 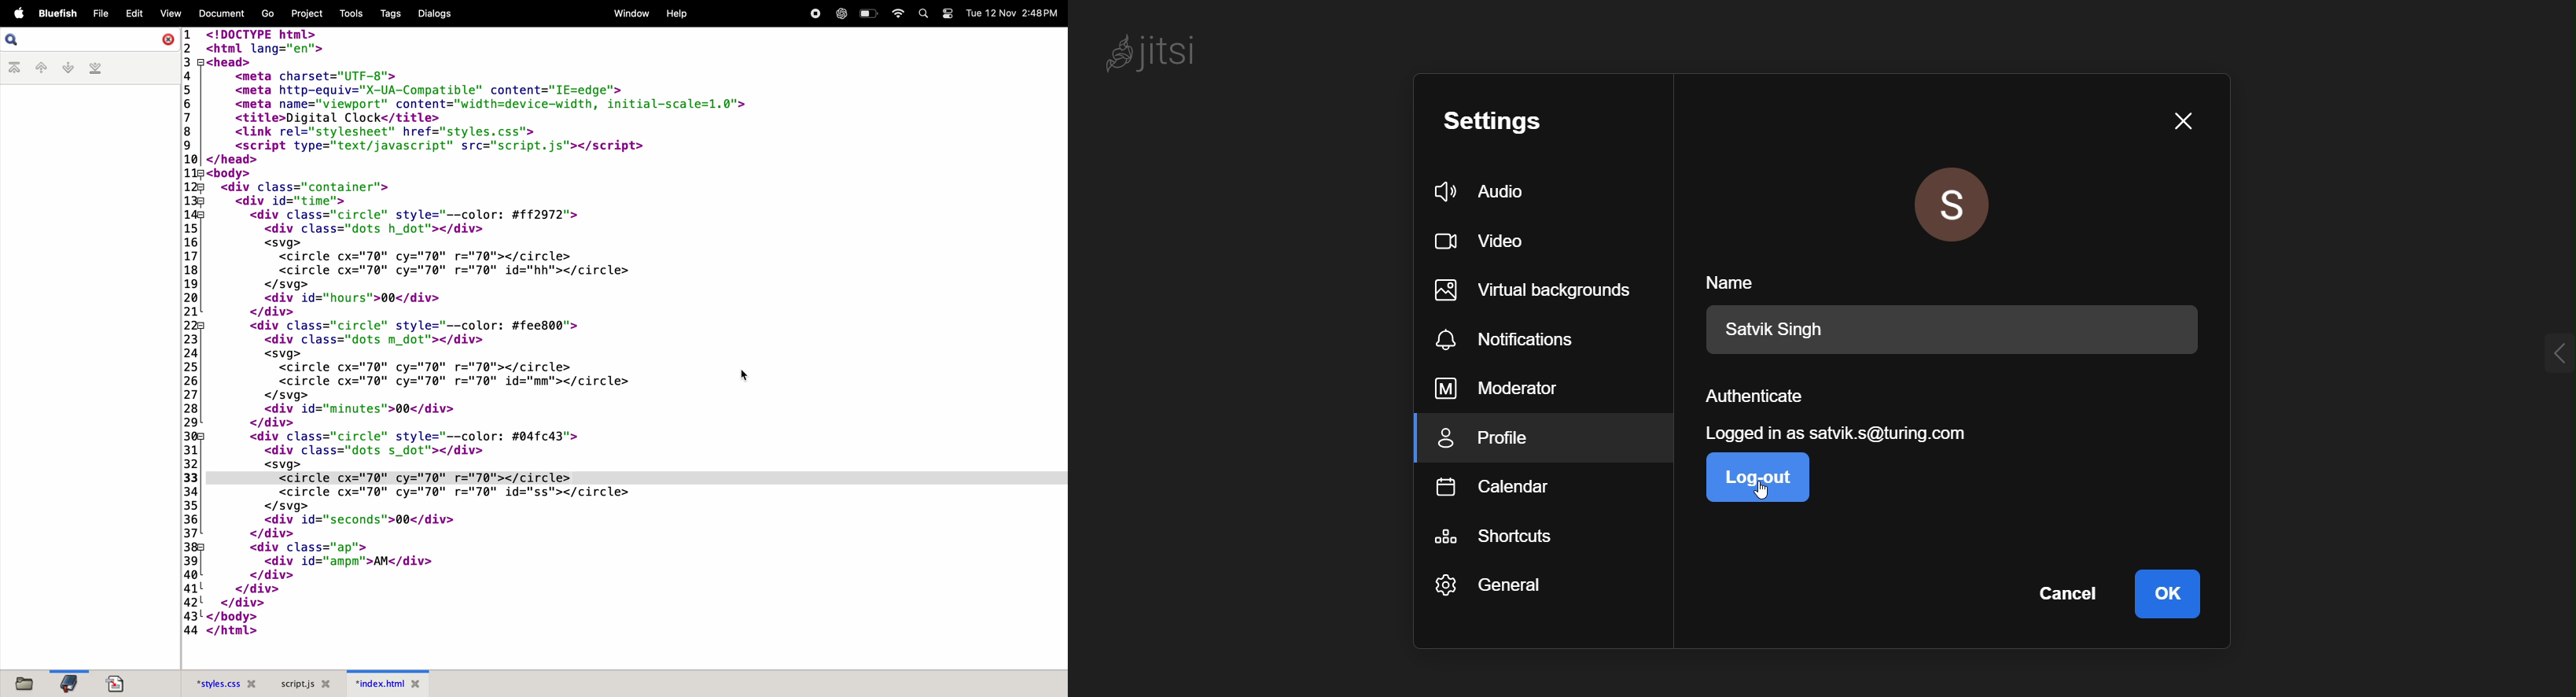 I want to click on audio, so click(x=1489, y=194).